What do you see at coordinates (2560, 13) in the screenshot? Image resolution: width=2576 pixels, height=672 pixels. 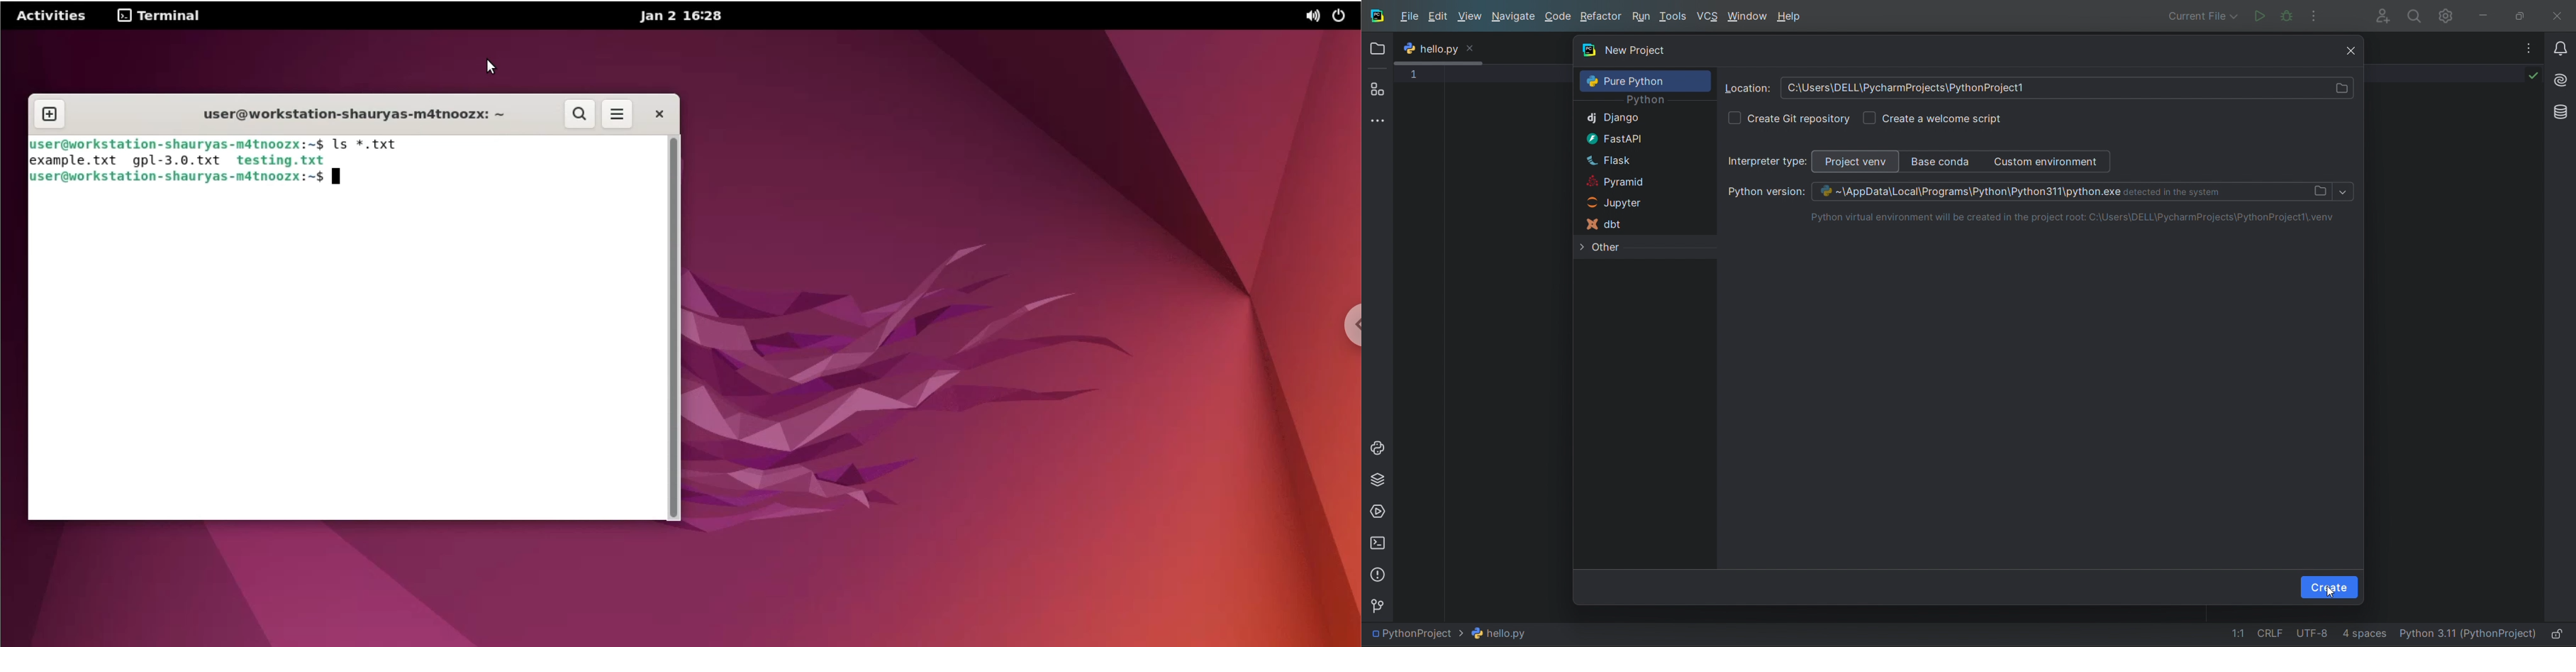 I see `close` at bounding box center [2560, 13].